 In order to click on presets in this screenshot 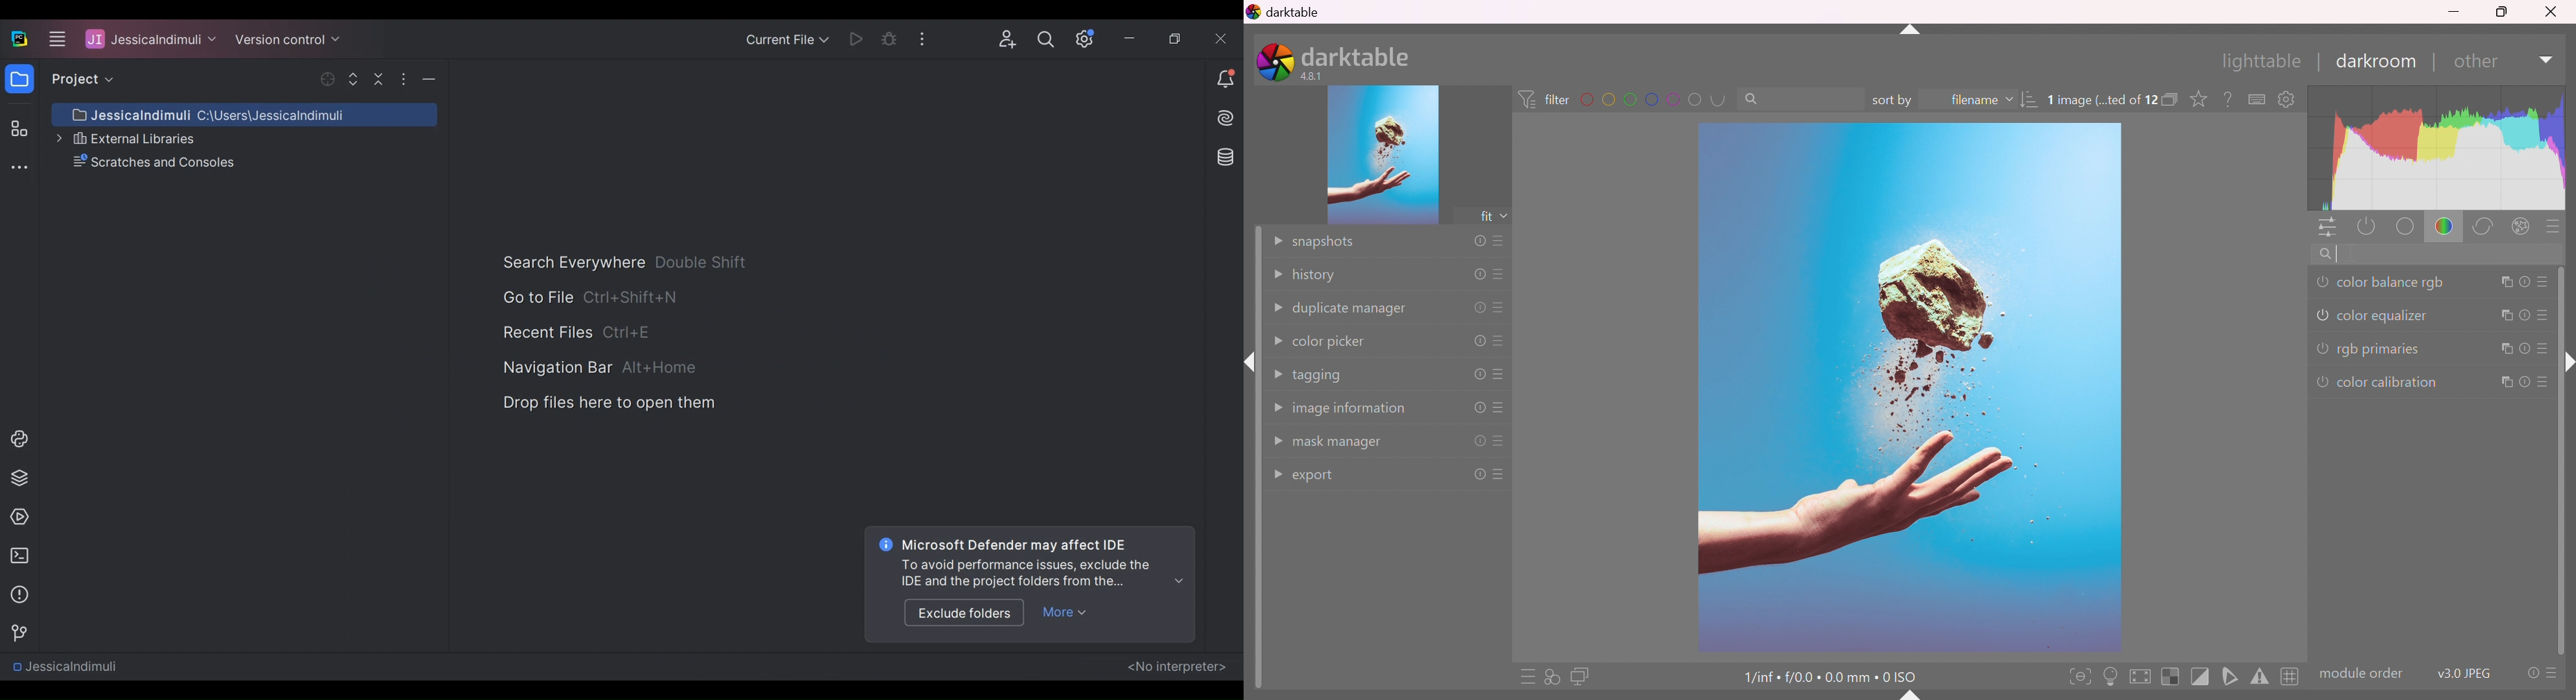, I will do `click(1500, 442)`.